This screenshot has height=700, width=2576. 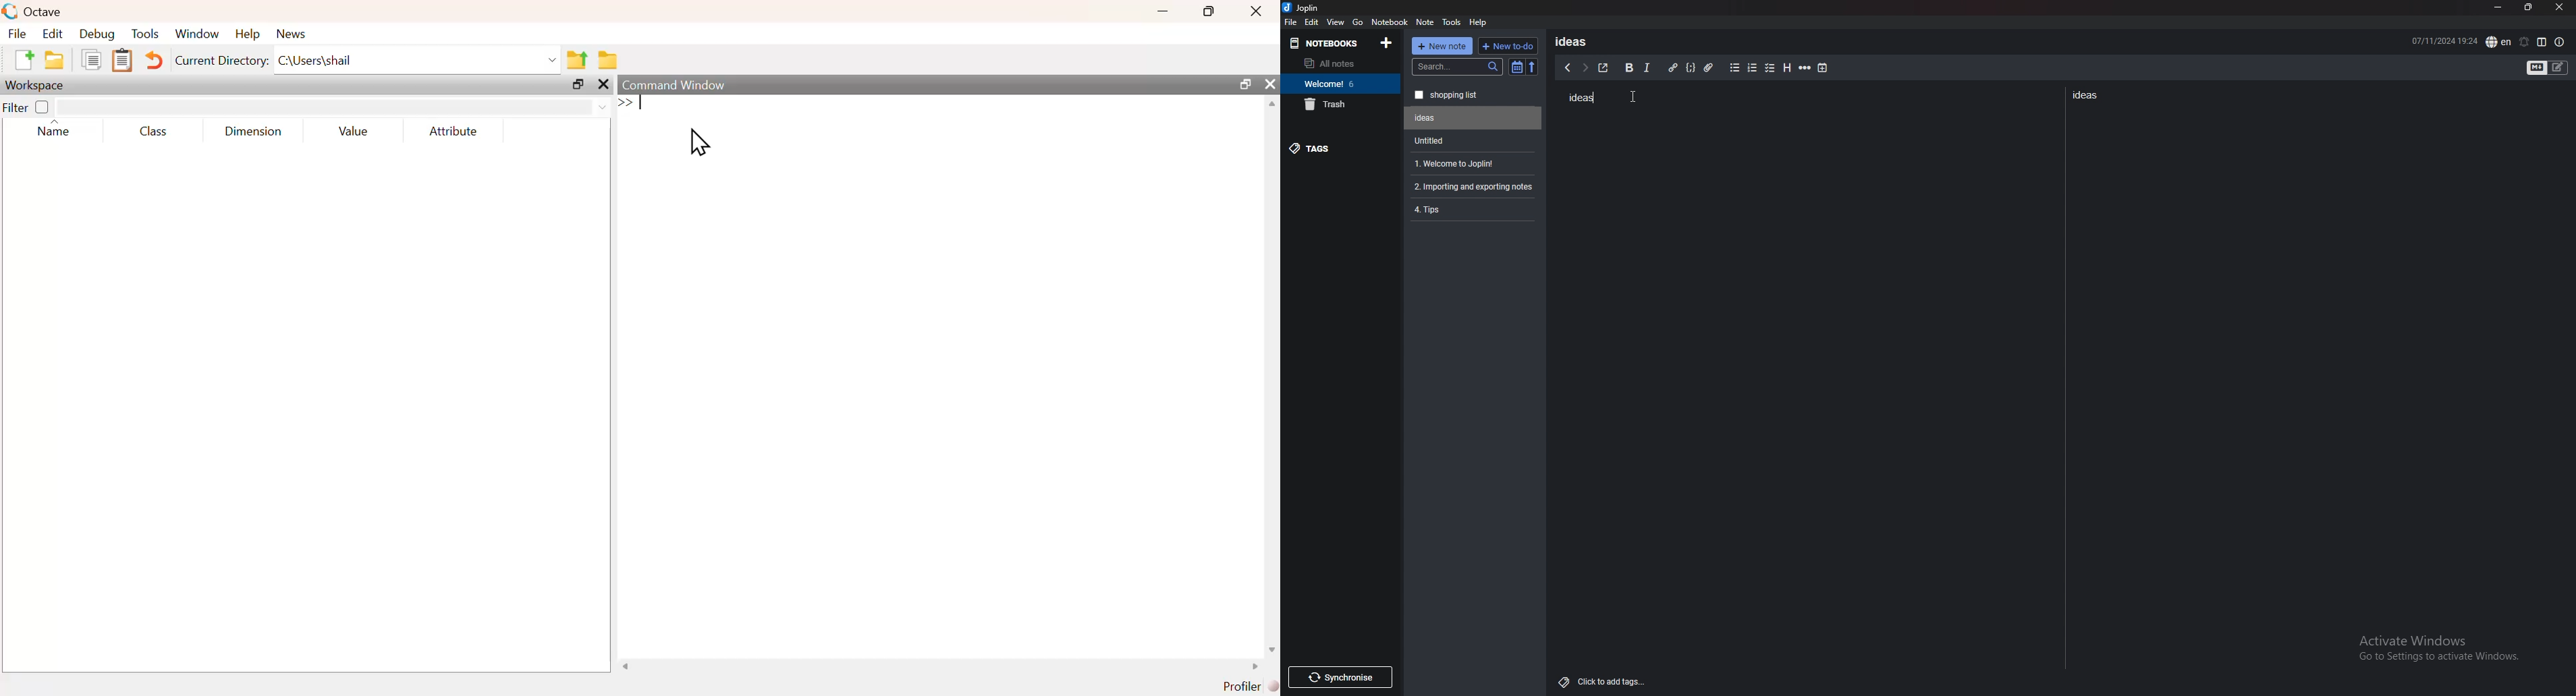 I want to click on go, so click(x=1358, y=21).